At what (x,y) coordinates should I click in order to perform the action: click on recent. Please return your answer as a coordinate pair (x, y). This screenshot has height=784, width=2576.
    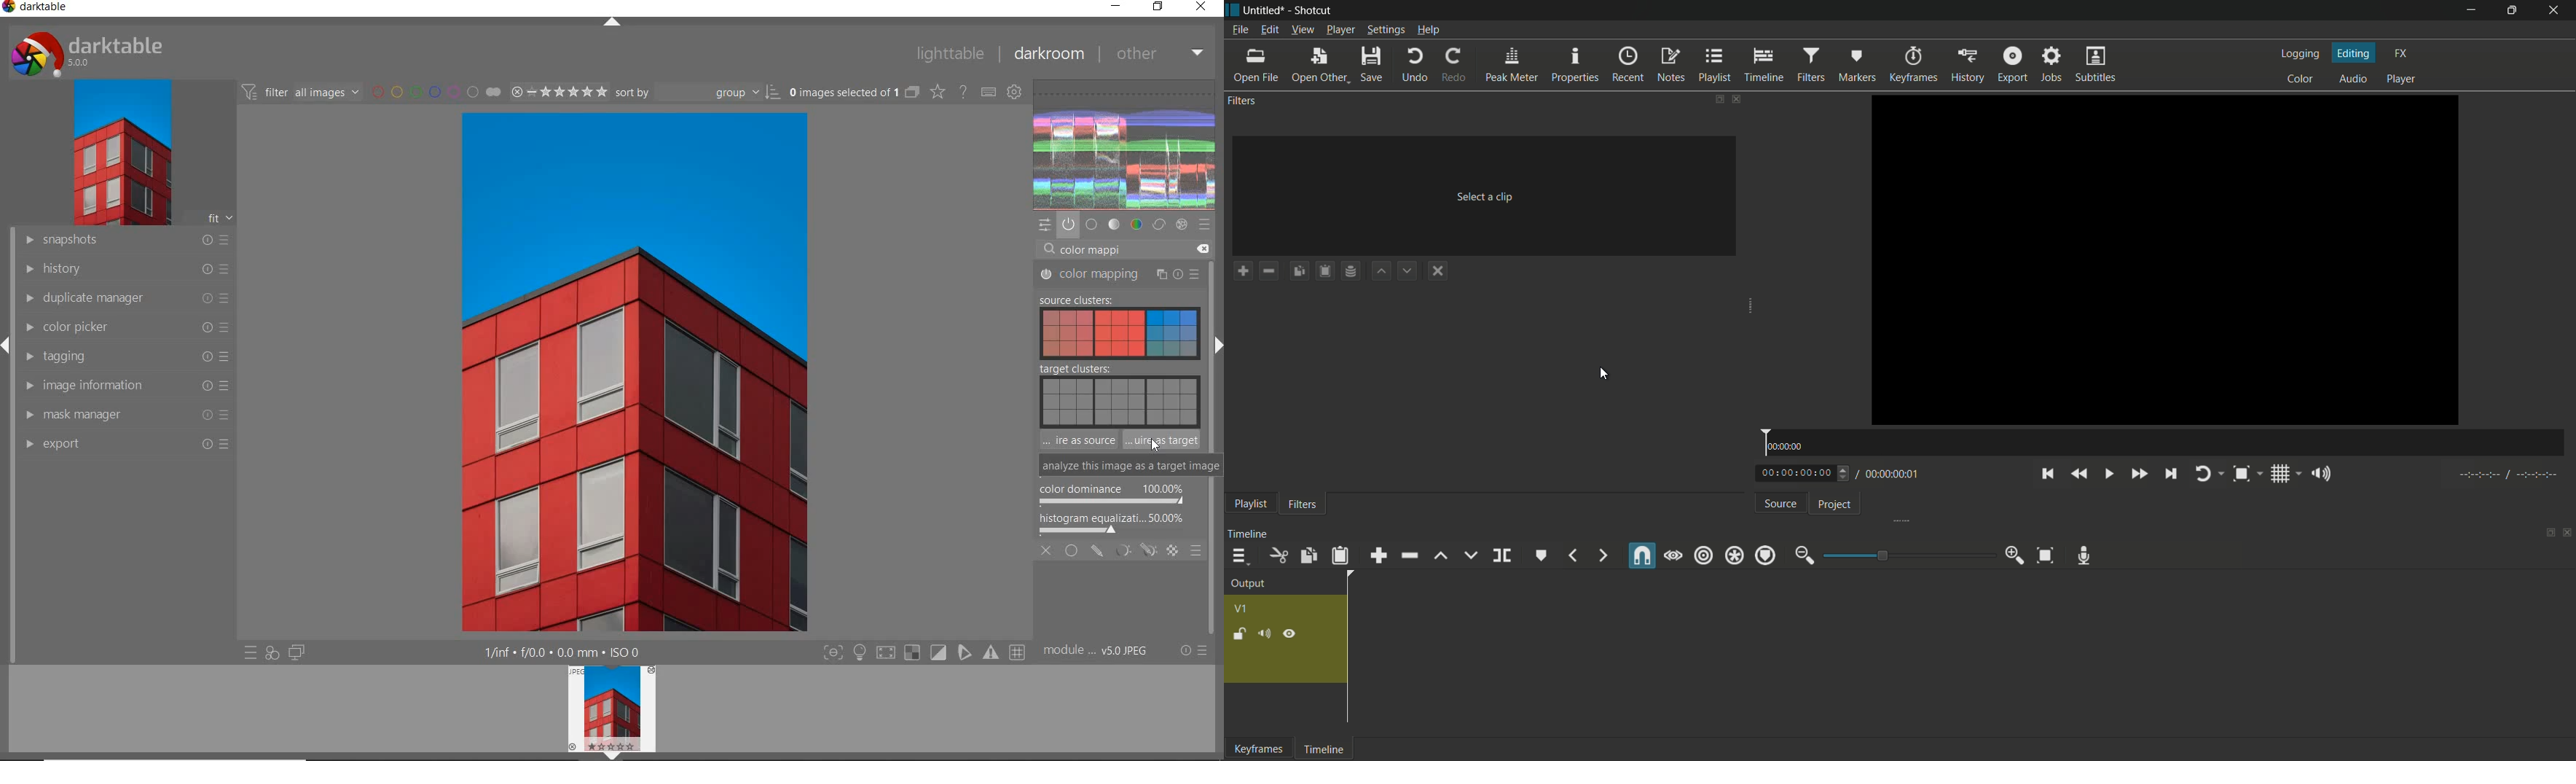
    Looking at the image, I should click on (1628, 64).